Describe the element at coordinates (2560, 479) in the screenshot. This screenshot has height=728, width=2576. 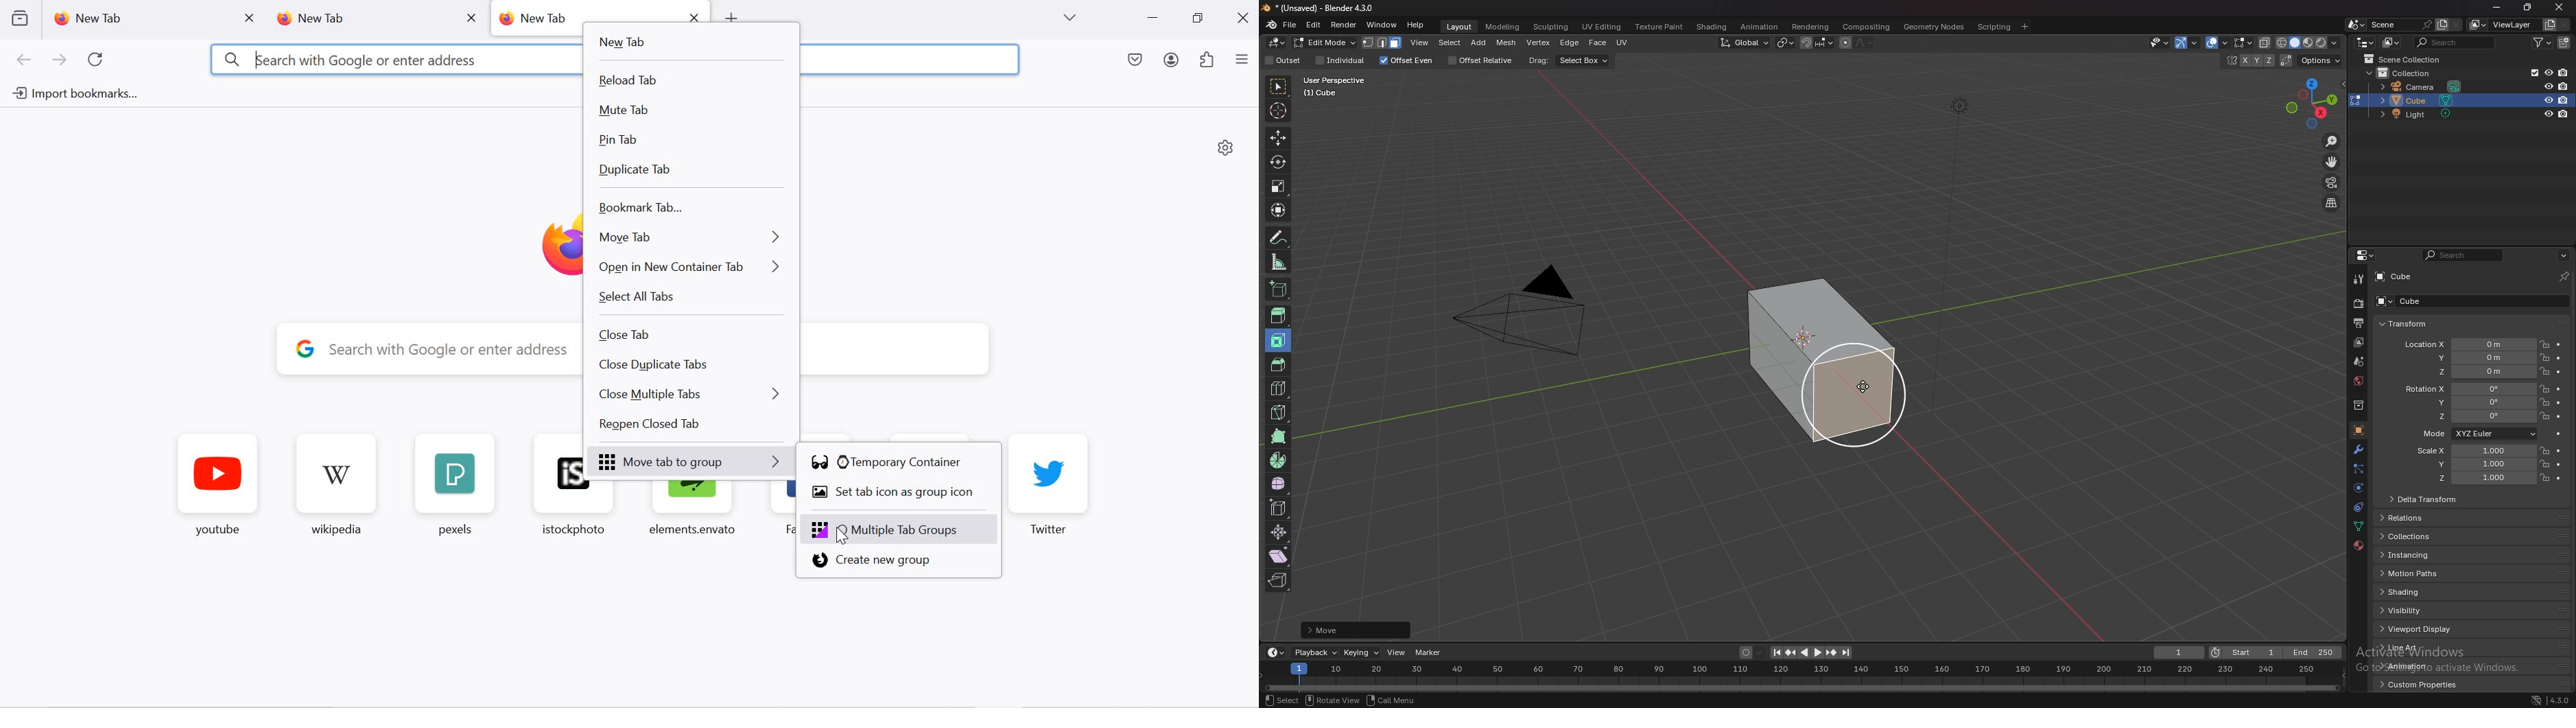
I see `animate property` at that location.